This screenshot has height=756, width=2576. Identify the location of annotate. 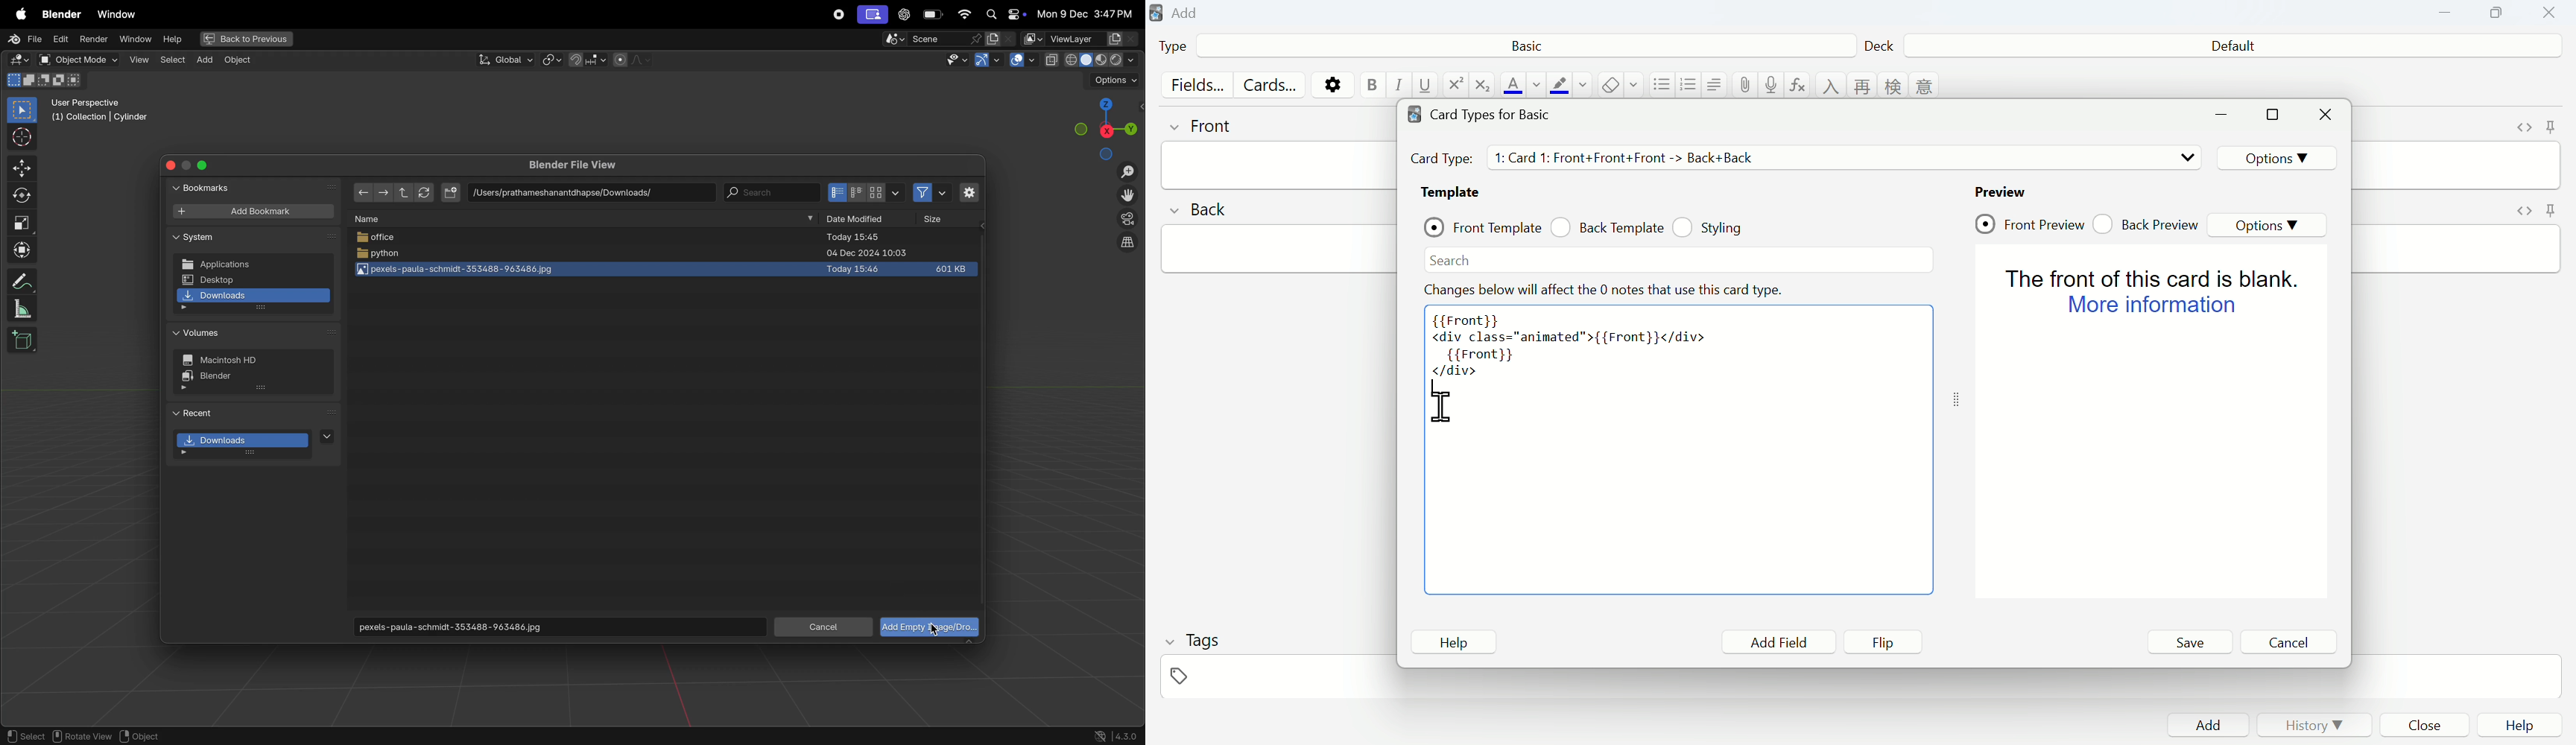
(19, 281).